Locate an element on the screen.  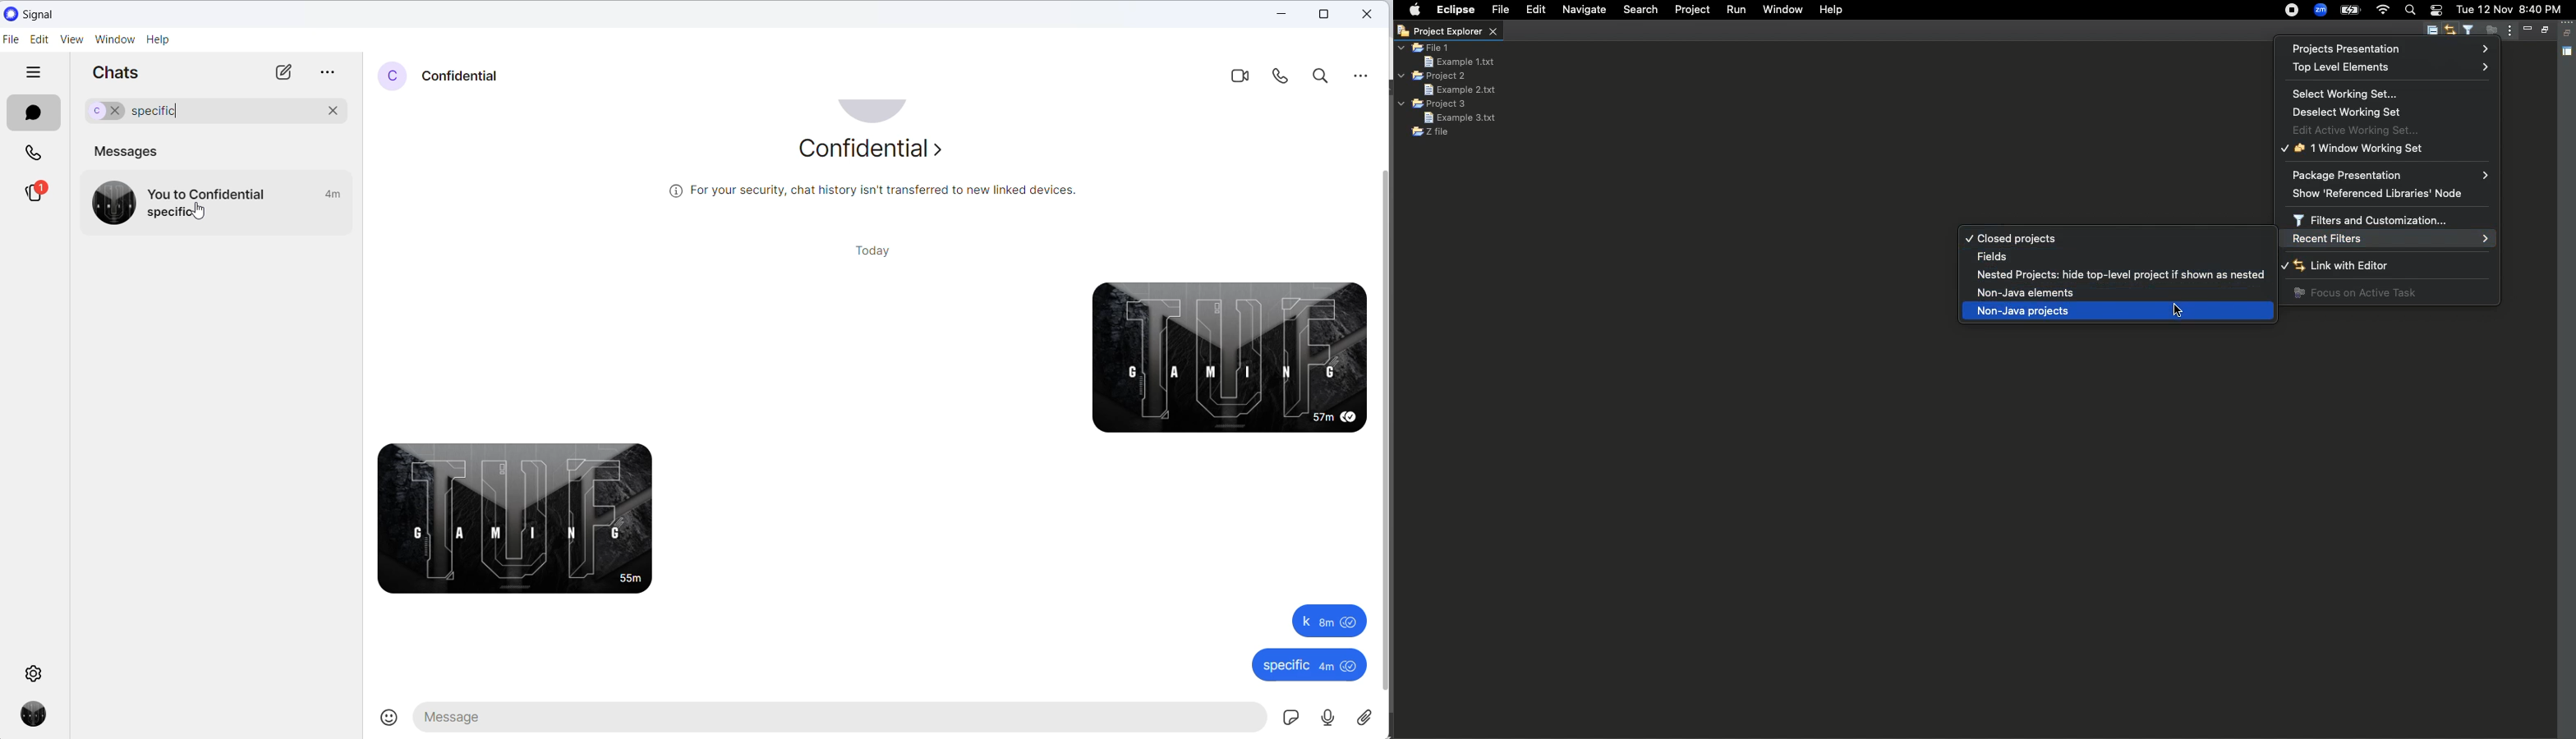
sticker is located at coordinates (1289, 721).